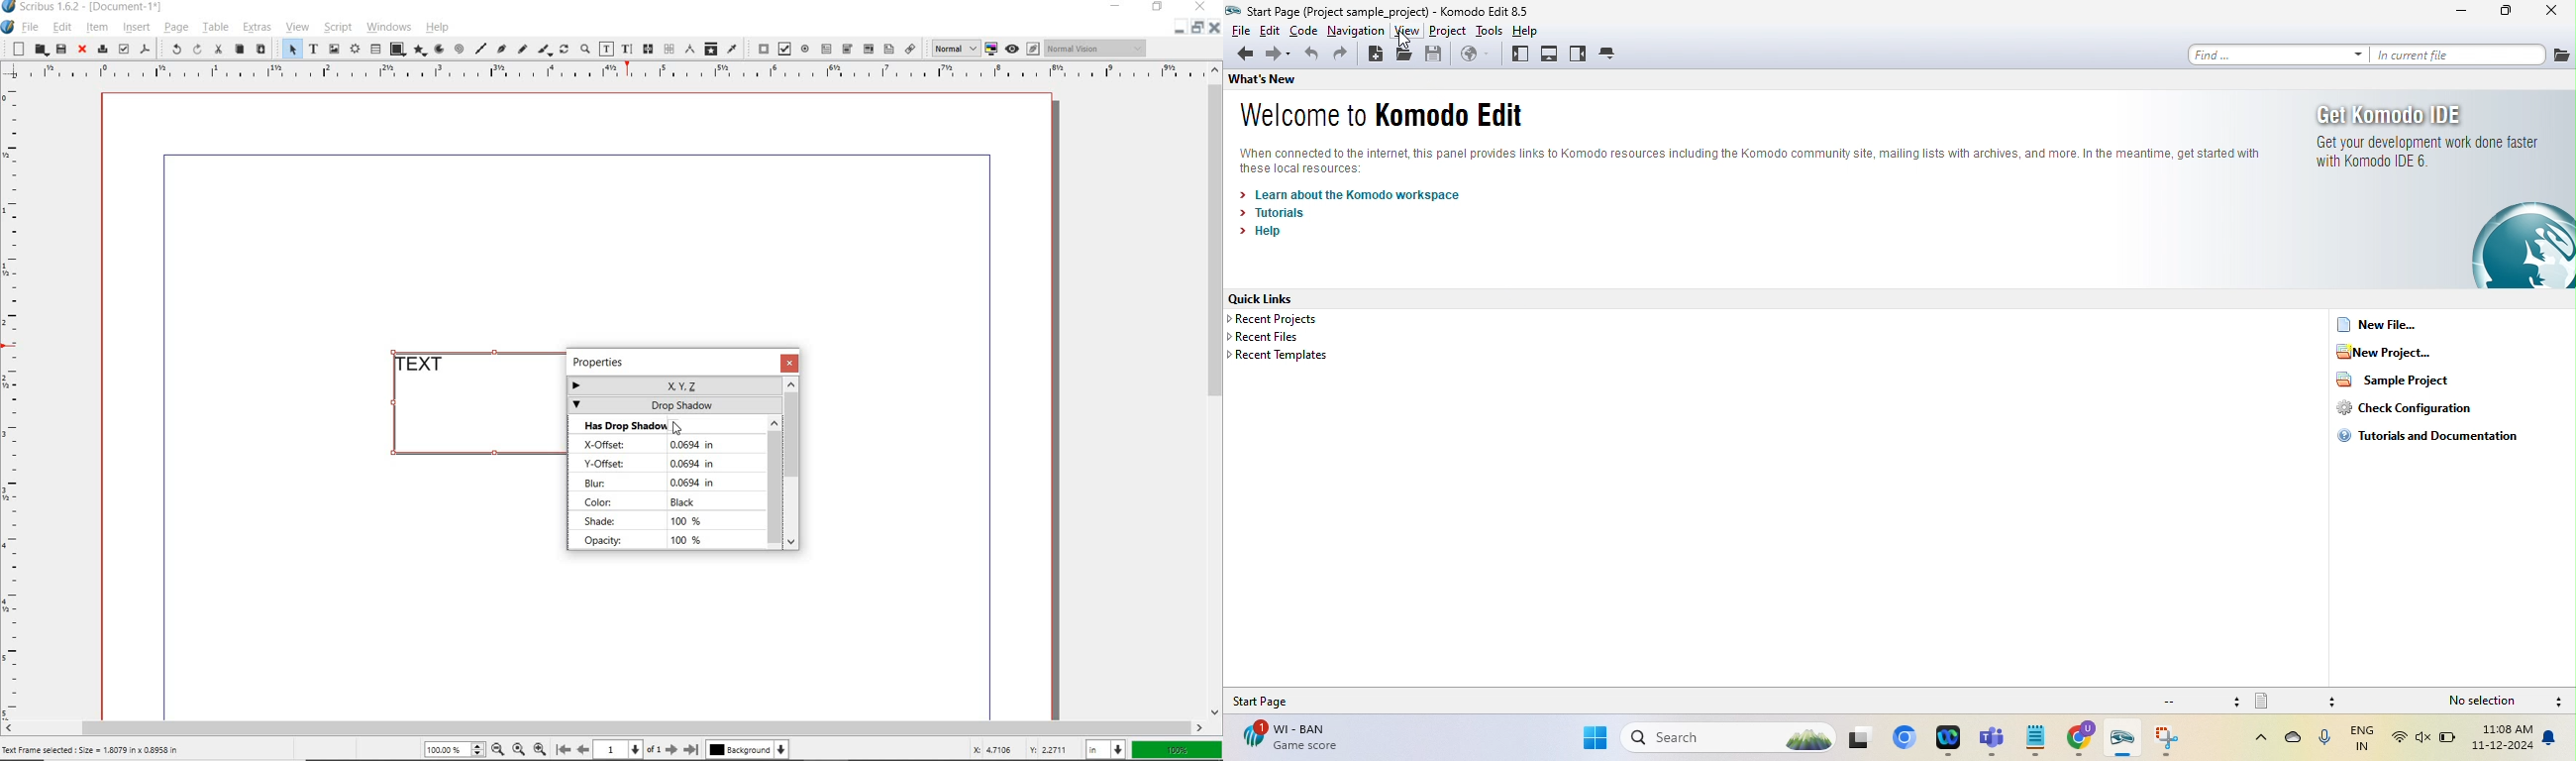  What do you see at coordinates (748, 751) in the screenshot?
I see `Background` at bounding box center [748, 751].